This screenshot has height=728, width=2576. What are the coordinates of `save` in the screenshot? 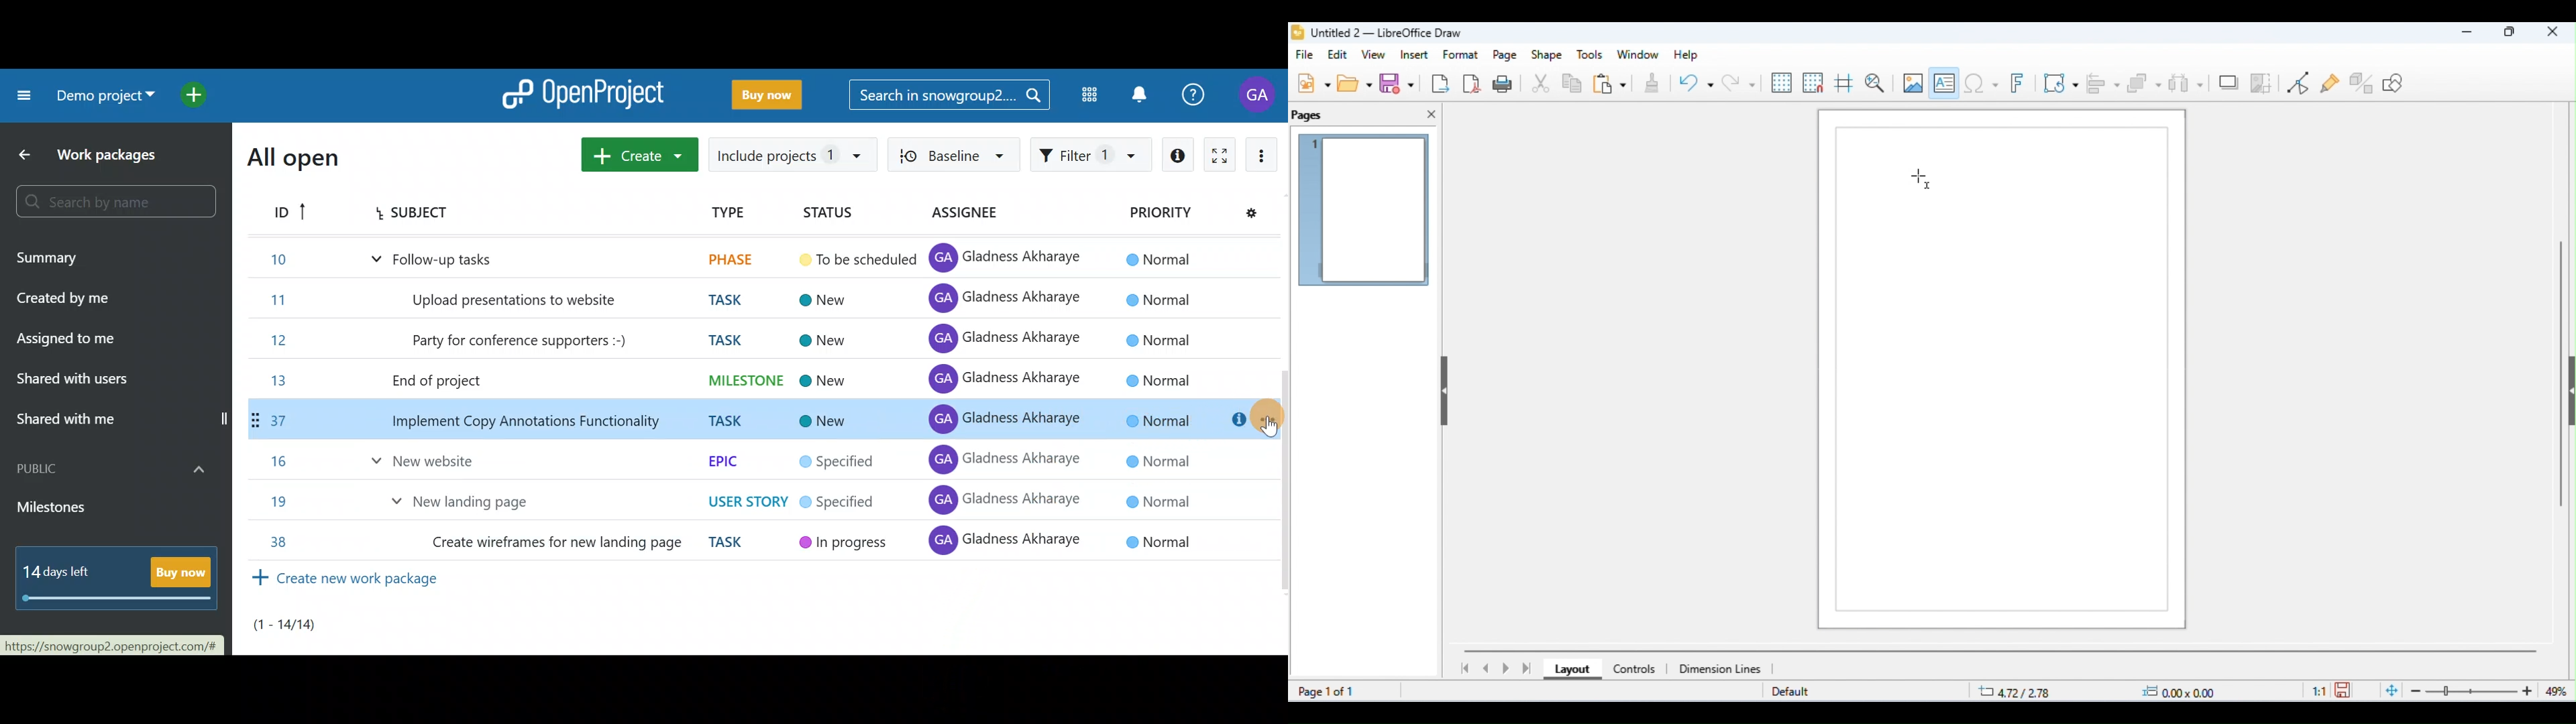 It's located at (1399, 84).